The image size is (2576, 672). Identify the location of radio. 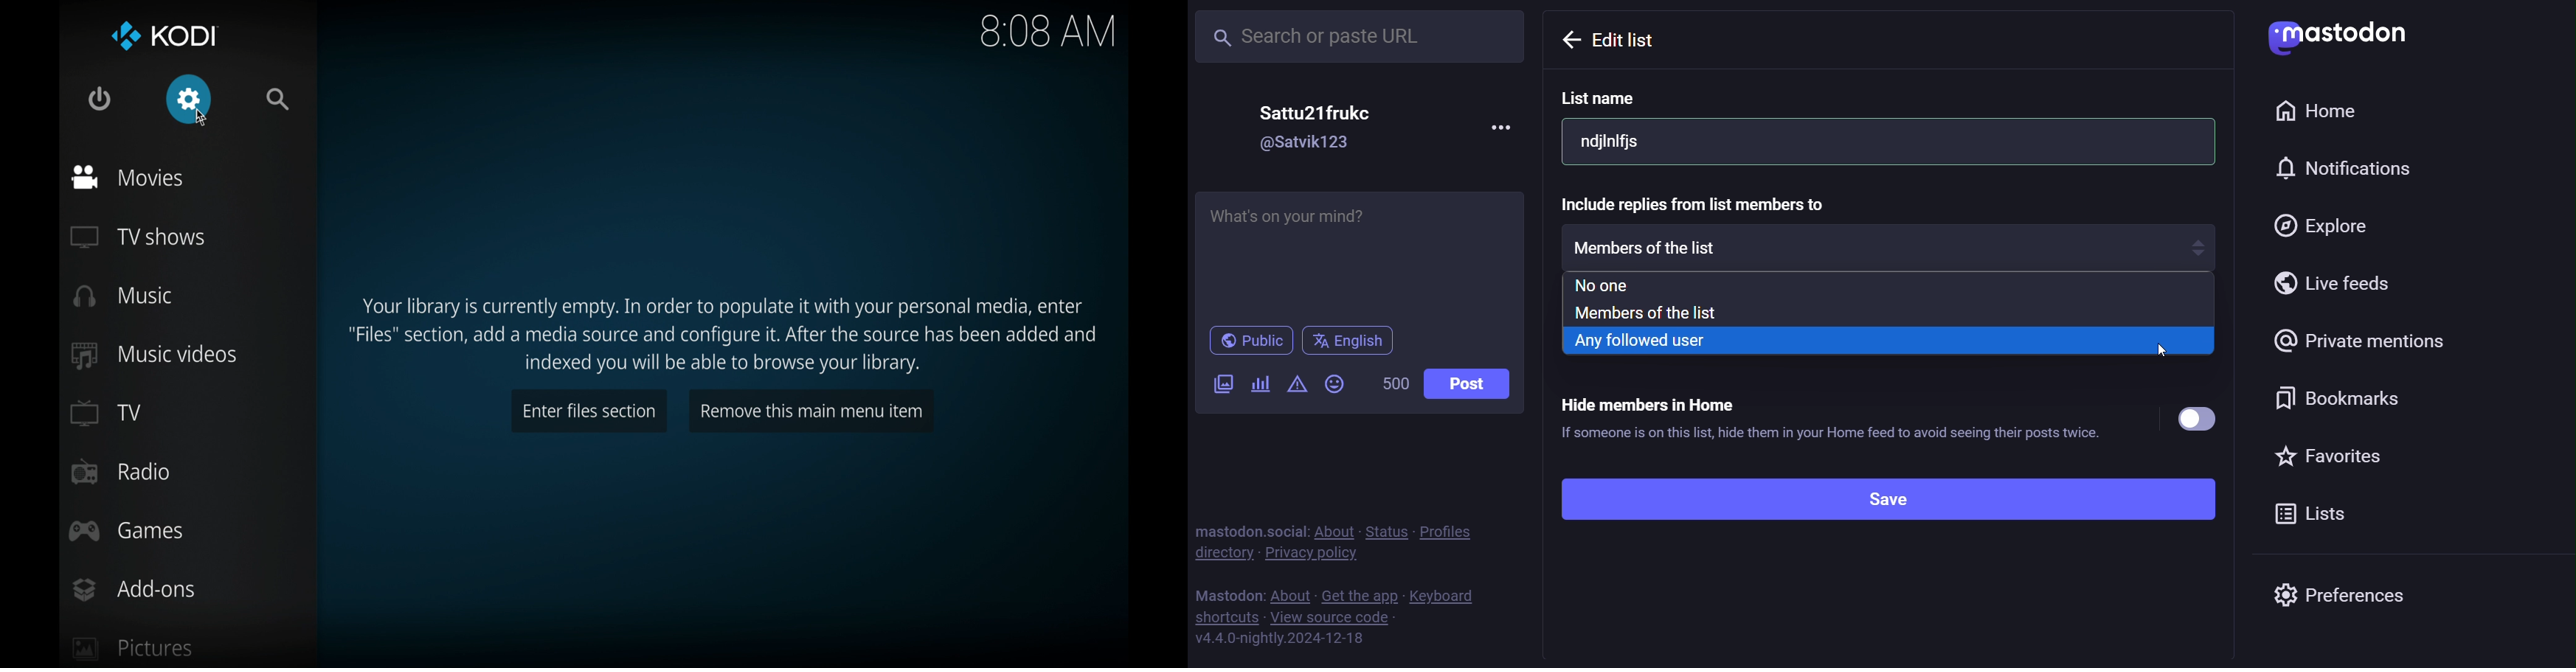
(121, 471).